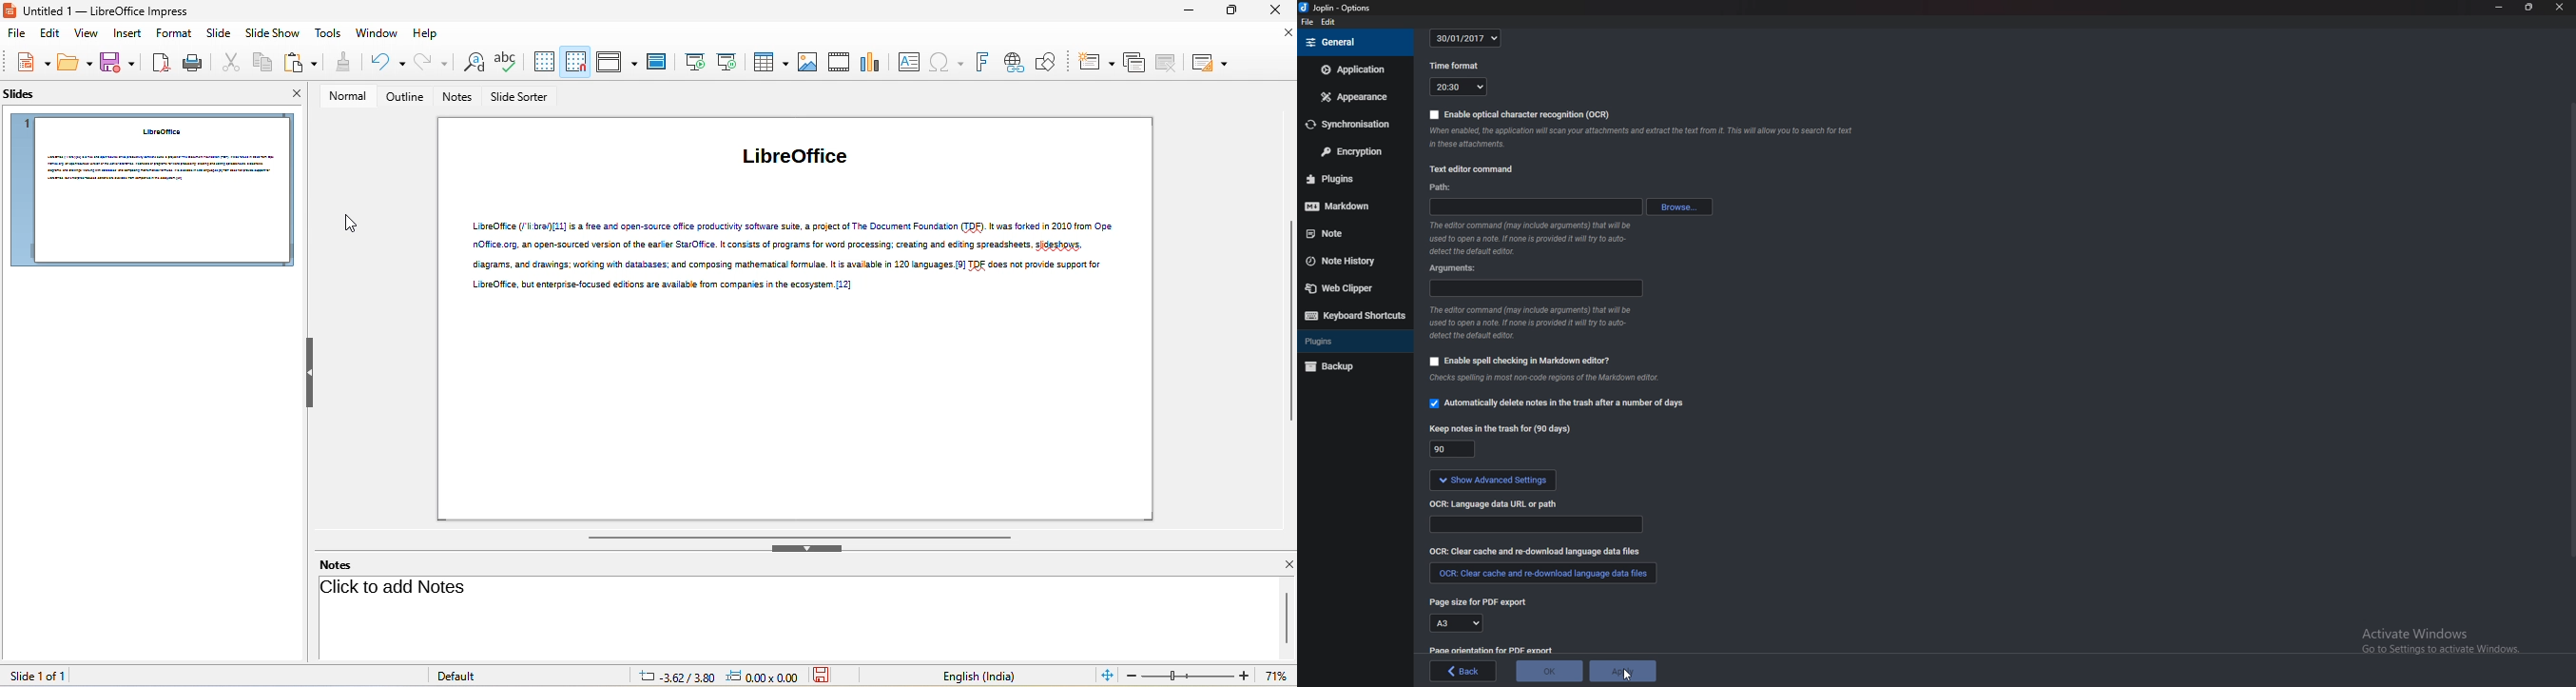  Describe the element at coordinates (789, 245) in the screenshot. I see `i | nOffice.org, an open-sourced version of the earker StarOffice. It consists of programs for word processing: creating and editing spreadsheets. sideshows.` at that location.